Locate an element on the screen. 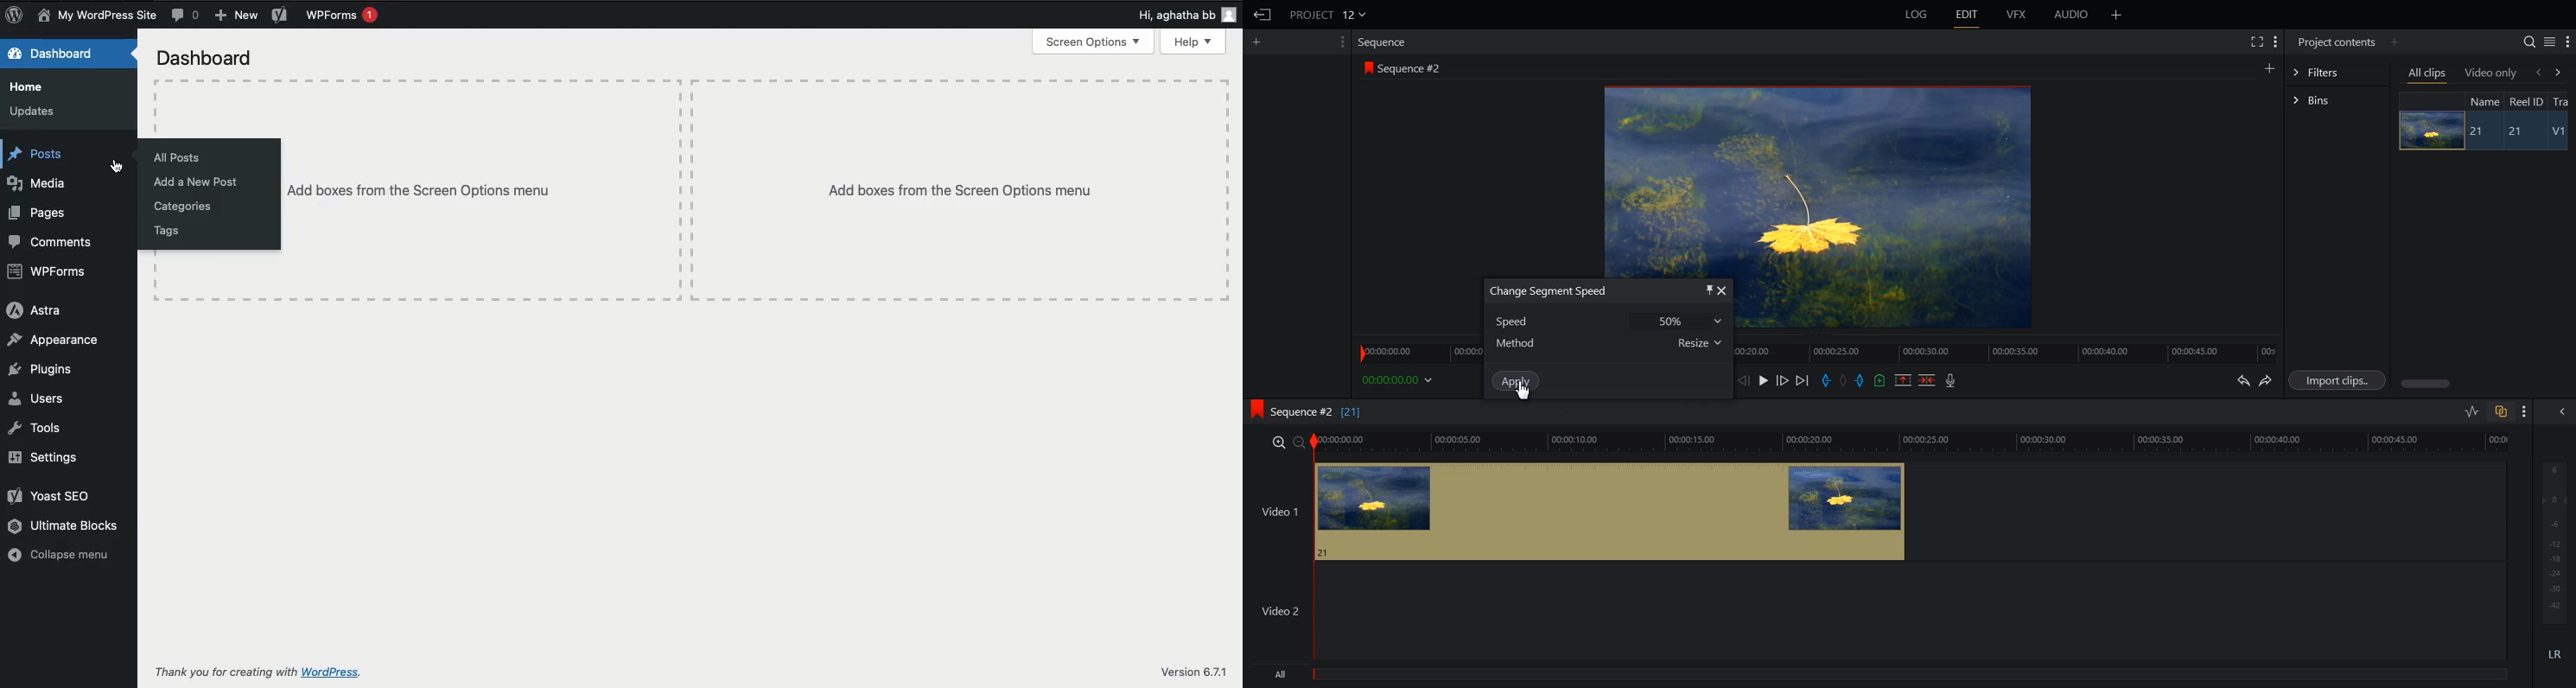  video 1 is located at coordinates (1575, 509).